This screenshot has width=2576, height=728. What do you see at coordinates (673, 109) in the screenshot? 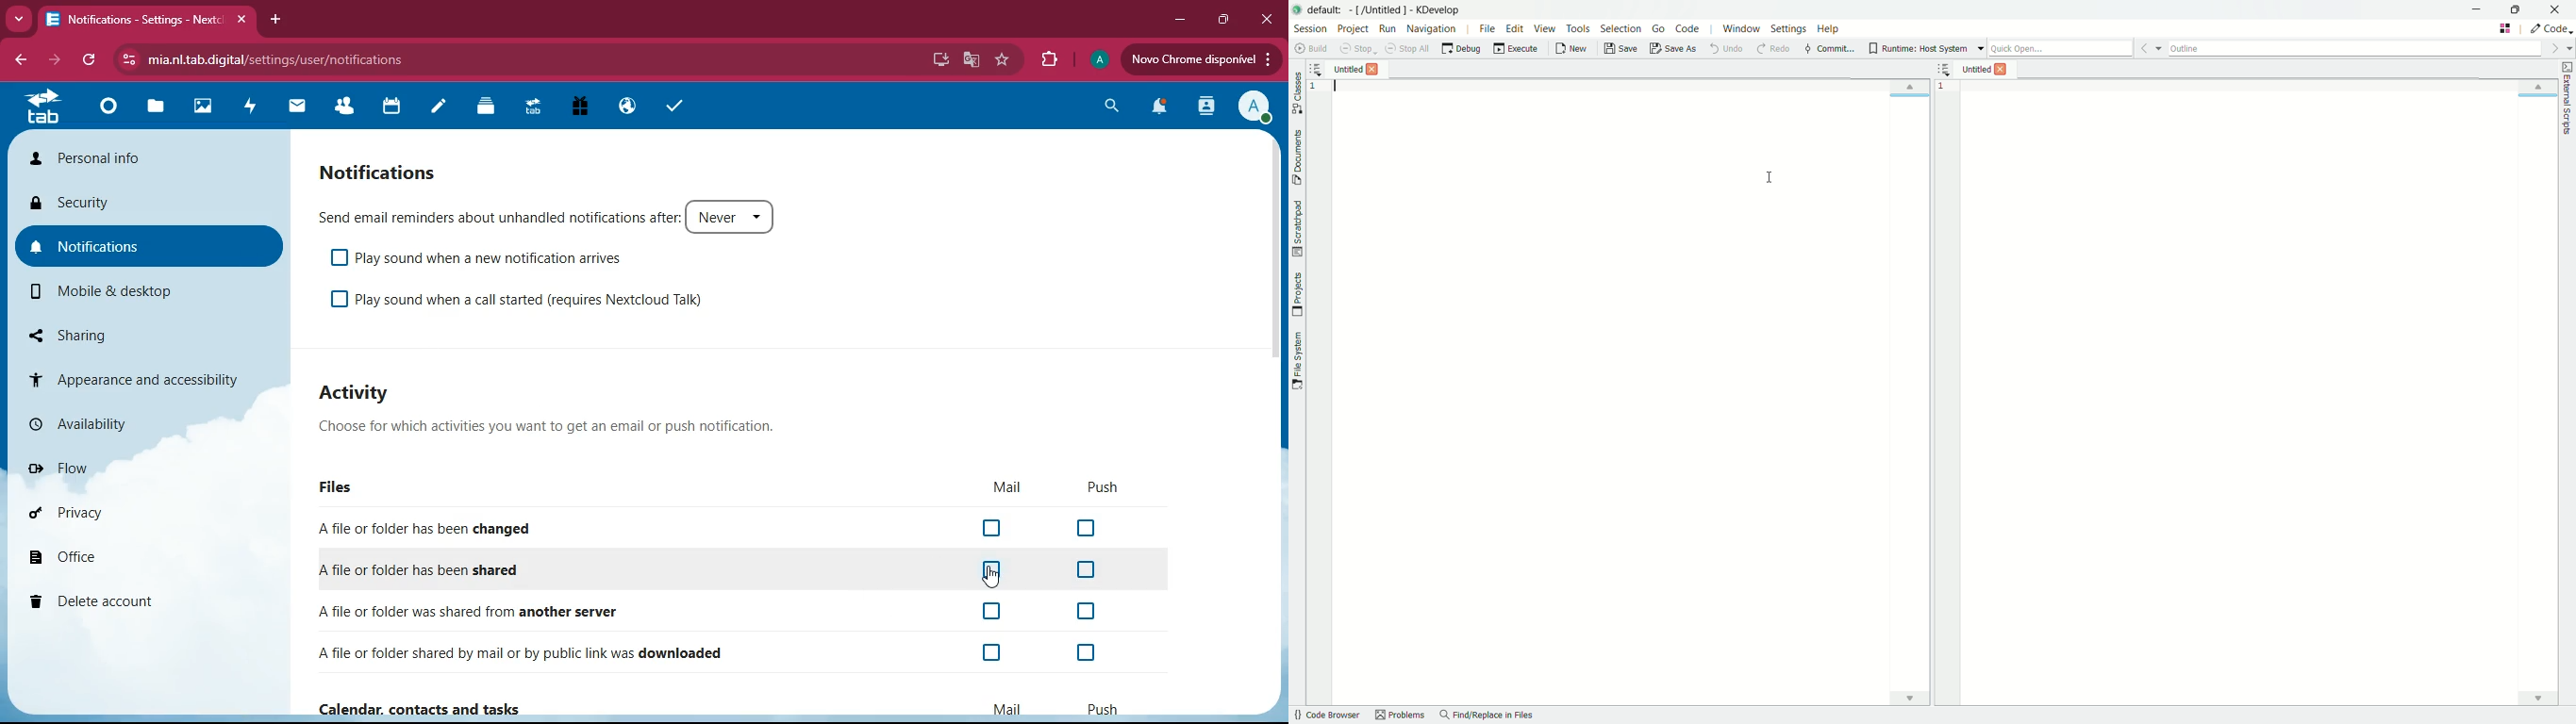
I see `tasks` at bounding box center [673, 109].